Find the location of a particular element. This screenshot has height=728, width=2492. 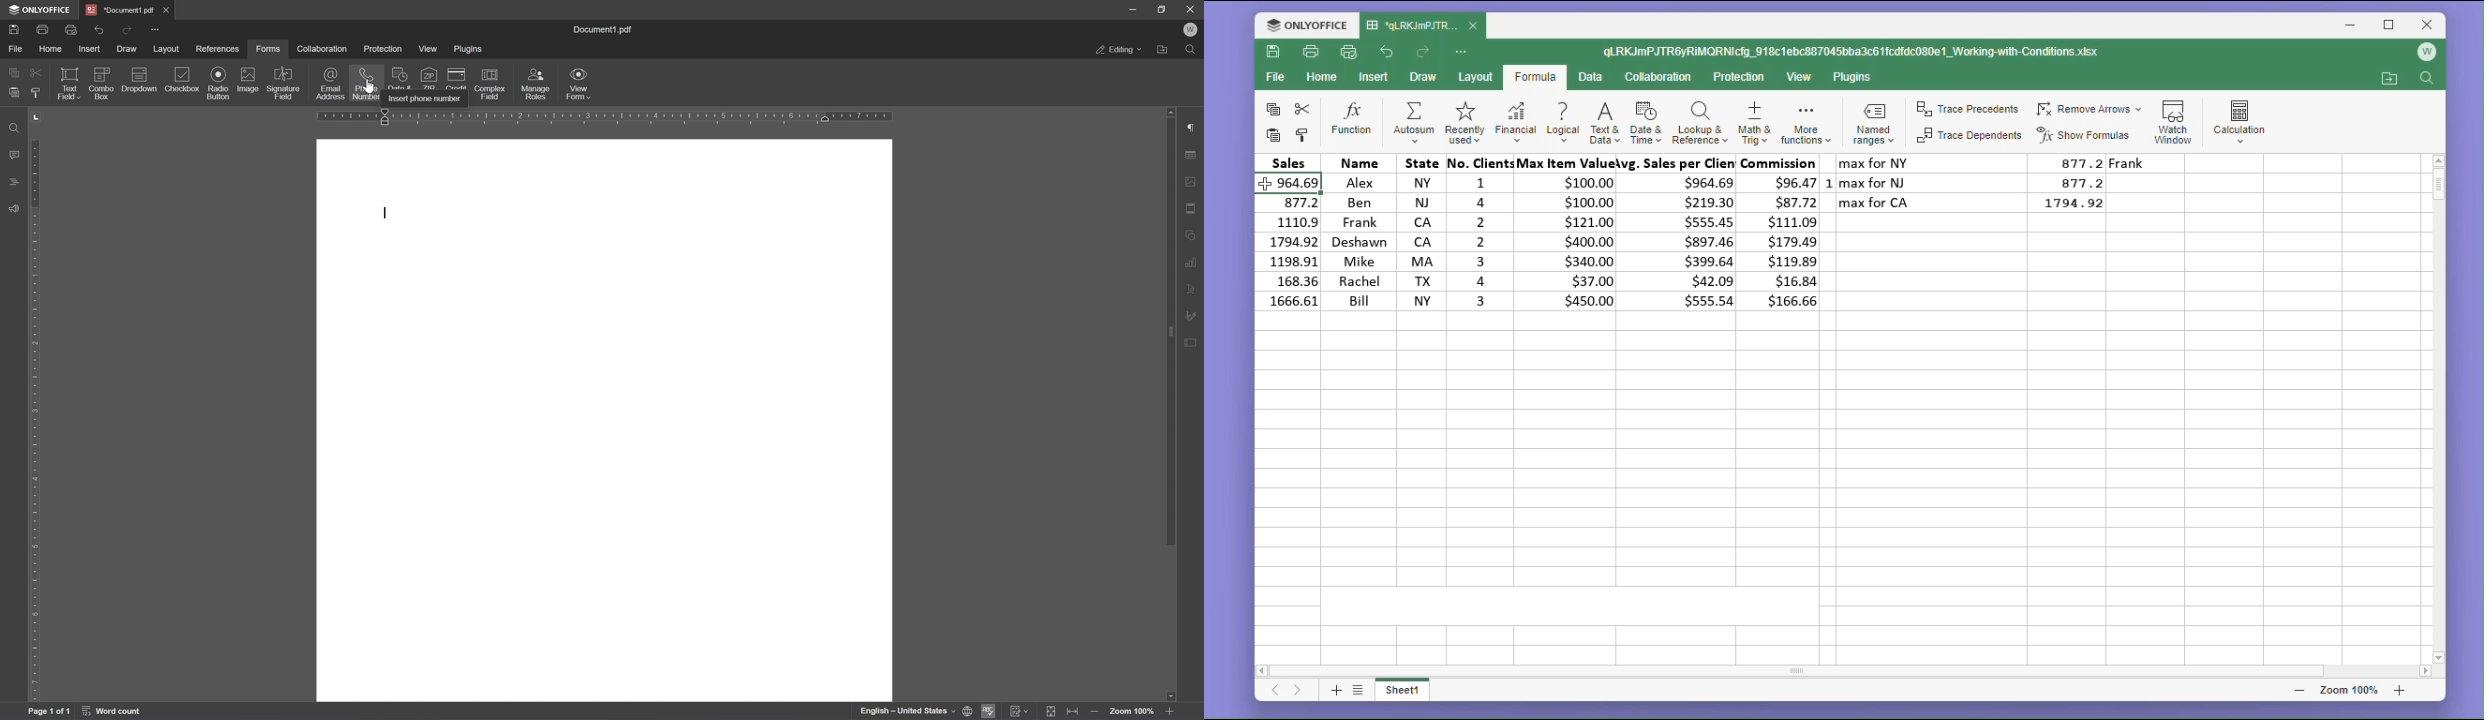

track changes is located at coordinates (1018, 710).